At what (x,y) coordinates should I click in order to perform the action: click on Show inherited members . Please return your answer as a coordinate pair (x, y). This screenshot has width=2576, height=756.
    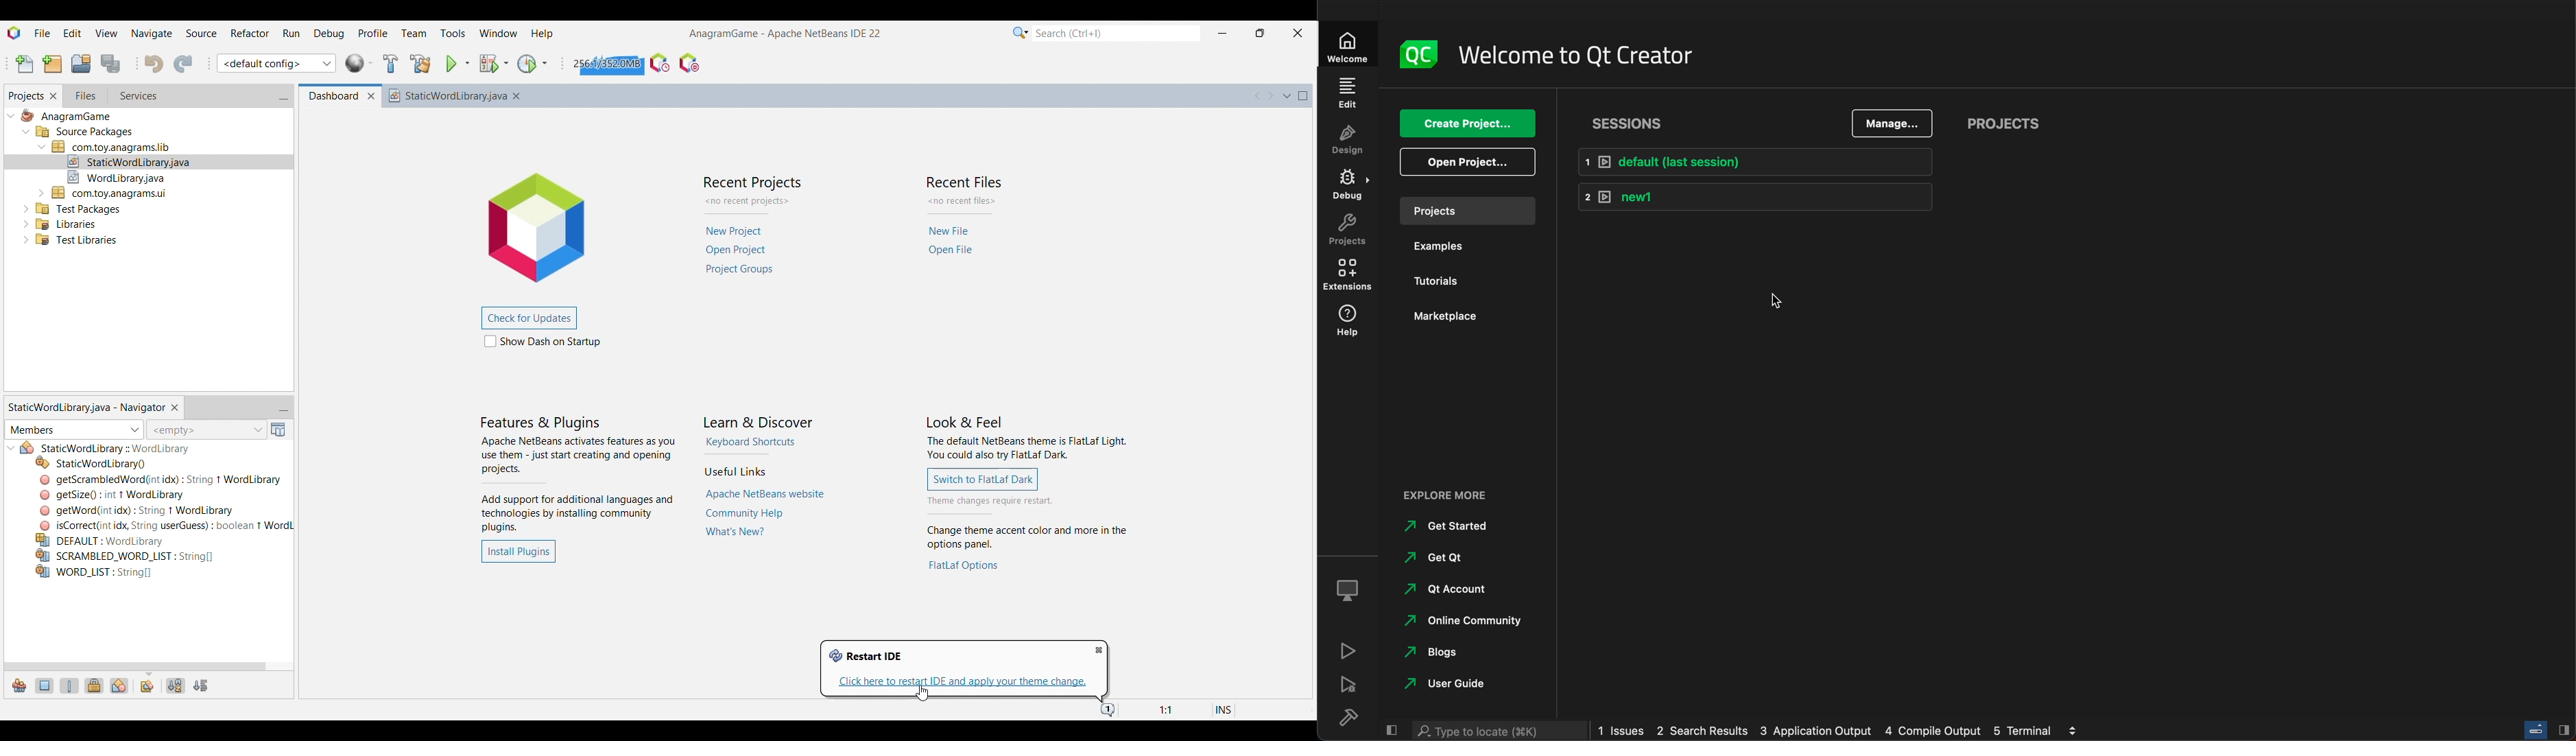
    Looking at the image, I should click on (19, 686).